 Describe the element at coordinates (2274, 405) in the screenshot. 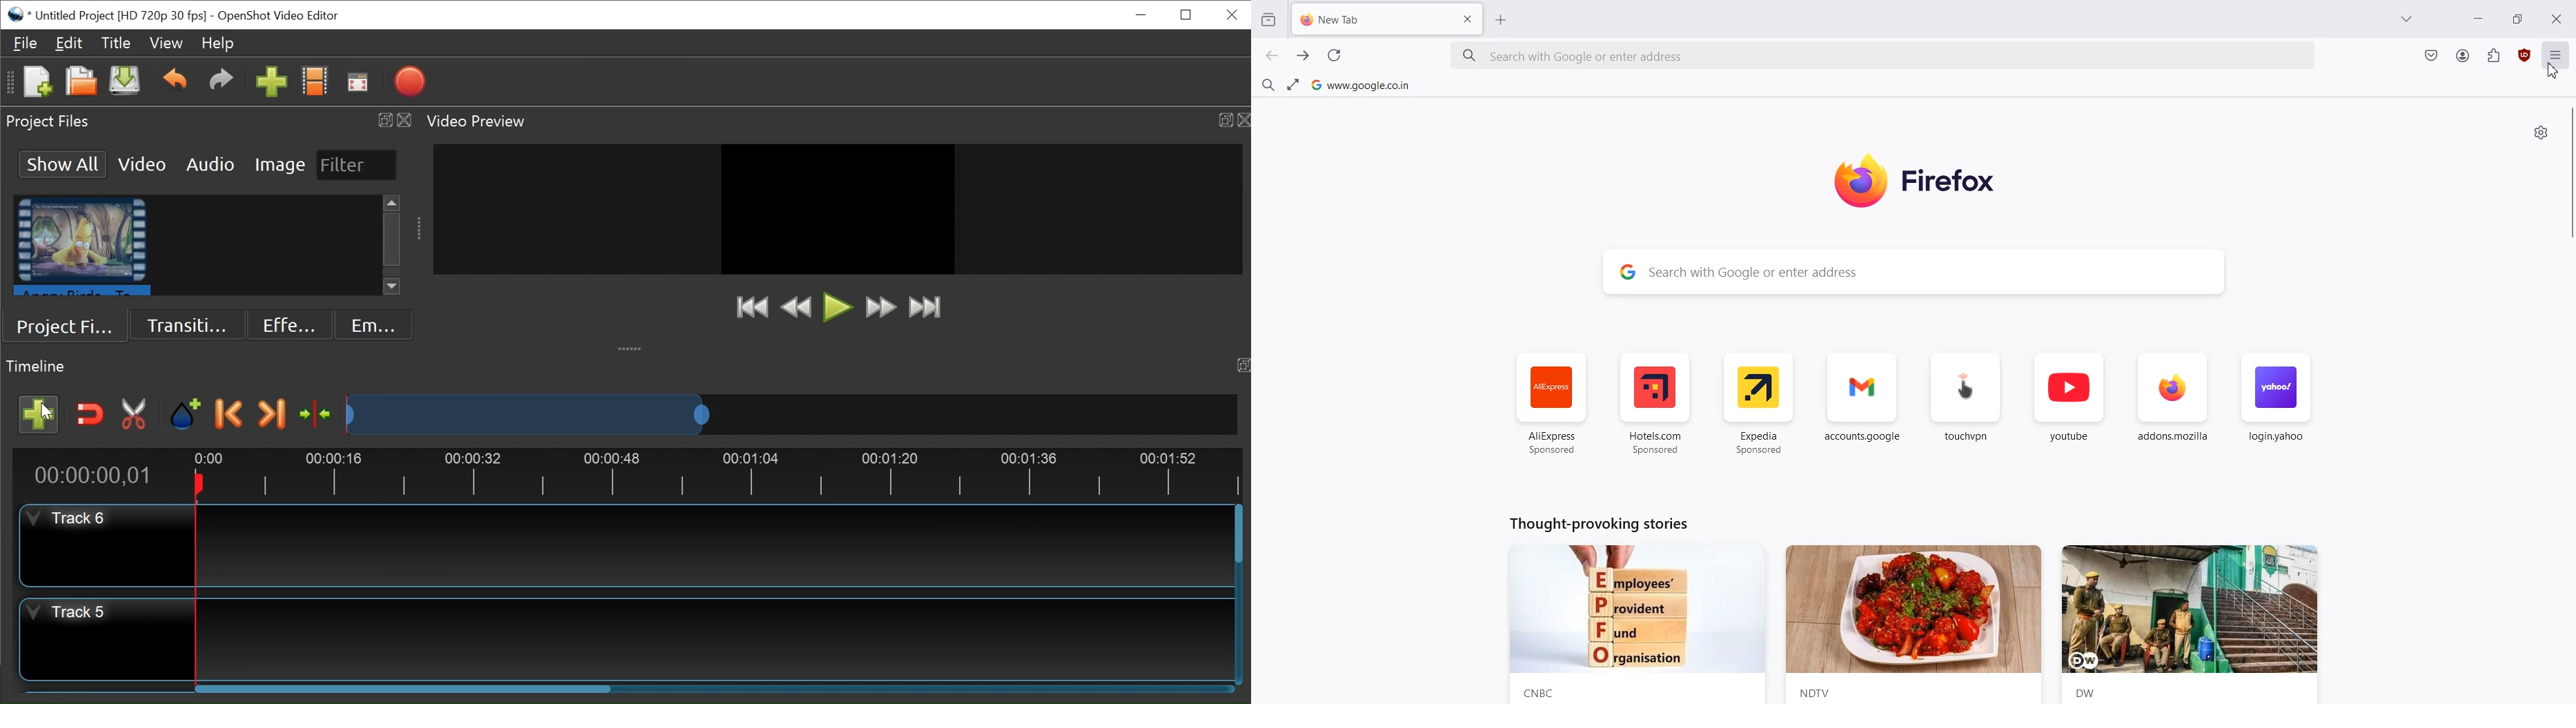

I see `login.yahoo` at that location.